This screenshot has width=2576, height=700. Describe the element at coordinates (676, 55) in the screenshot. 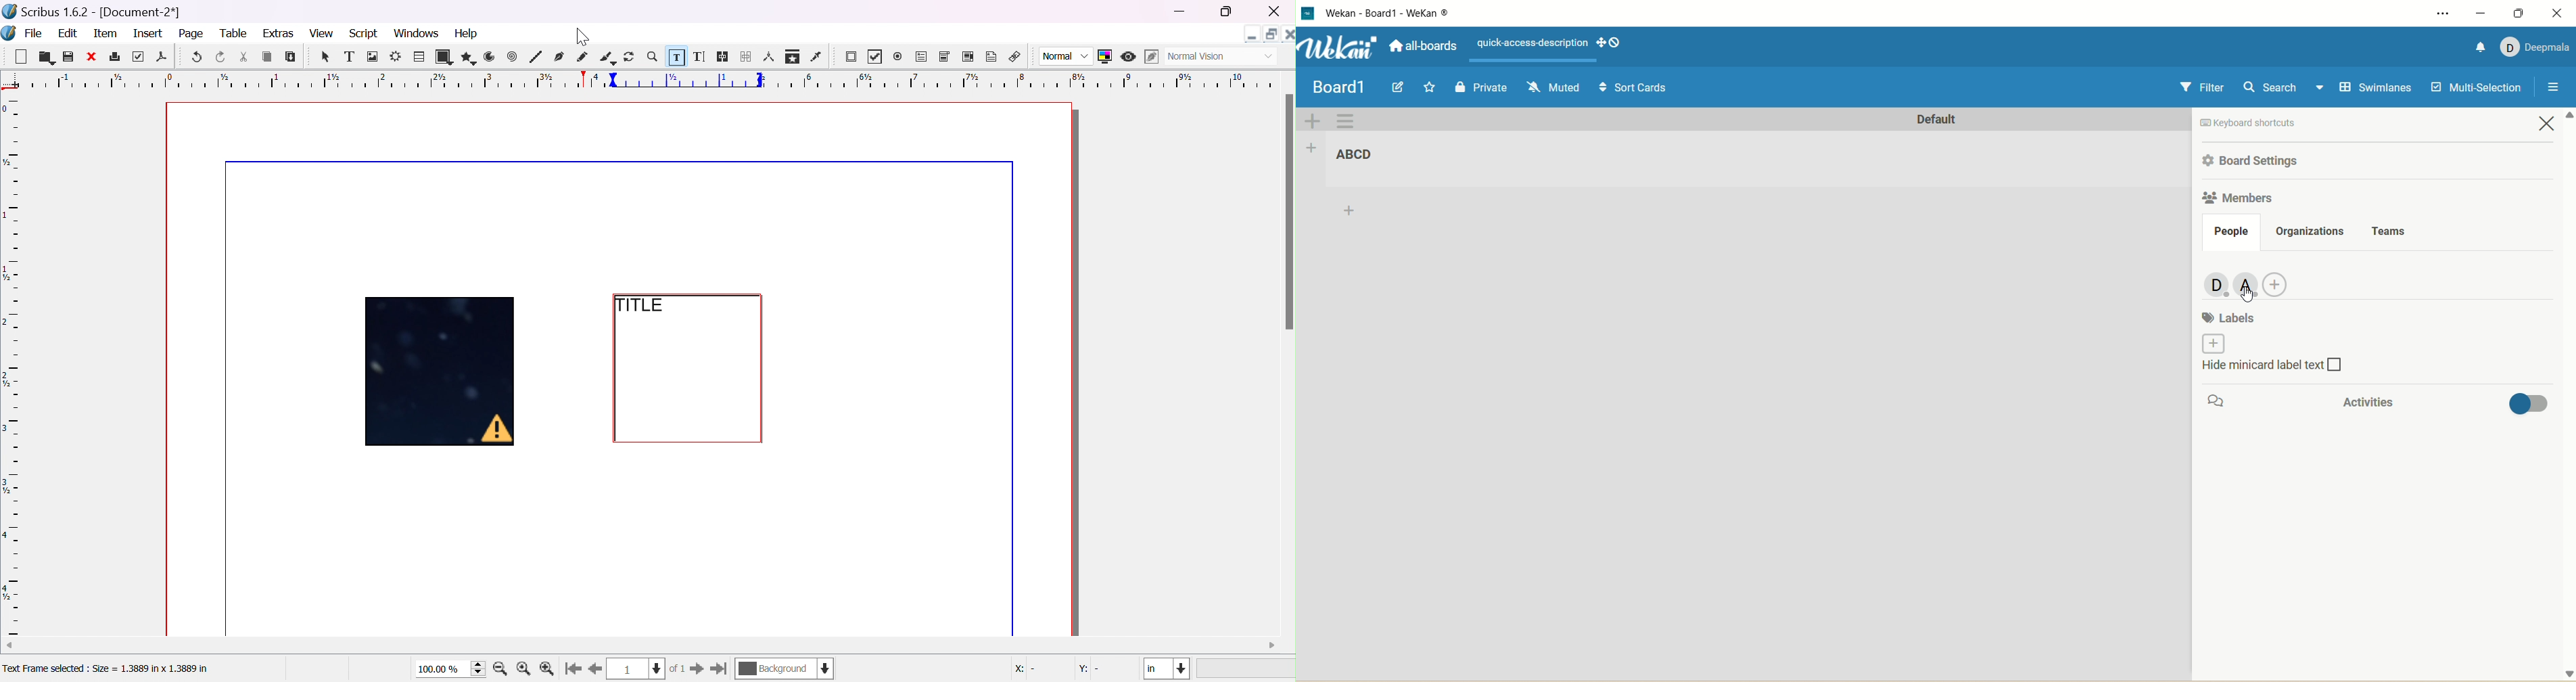

I see `edit contents of frame` at that location.